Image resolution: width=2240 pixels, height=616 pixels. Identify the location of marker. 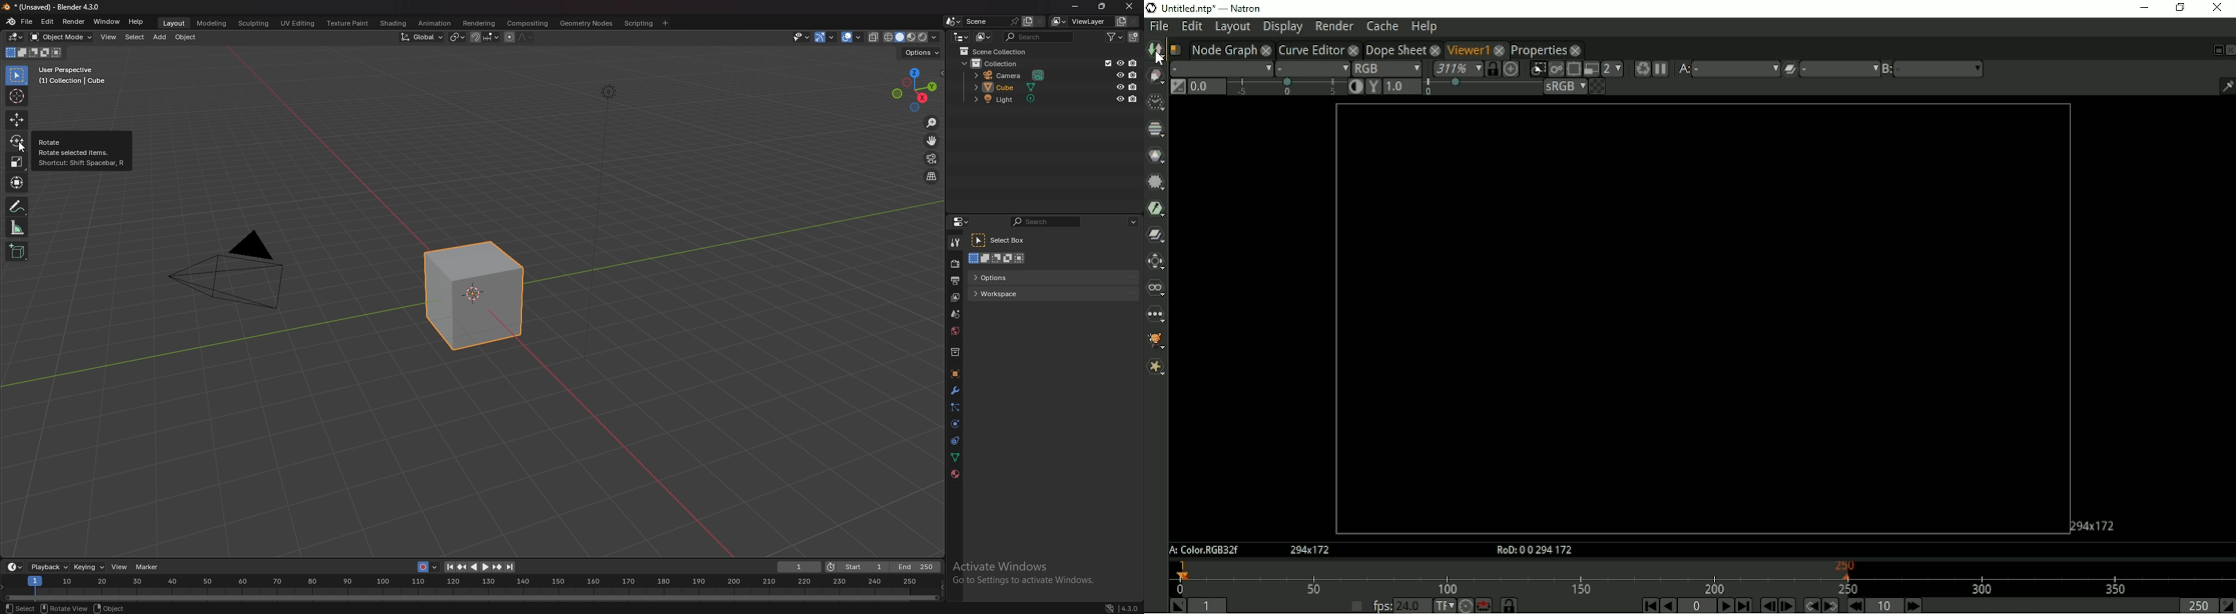
(150, 568).